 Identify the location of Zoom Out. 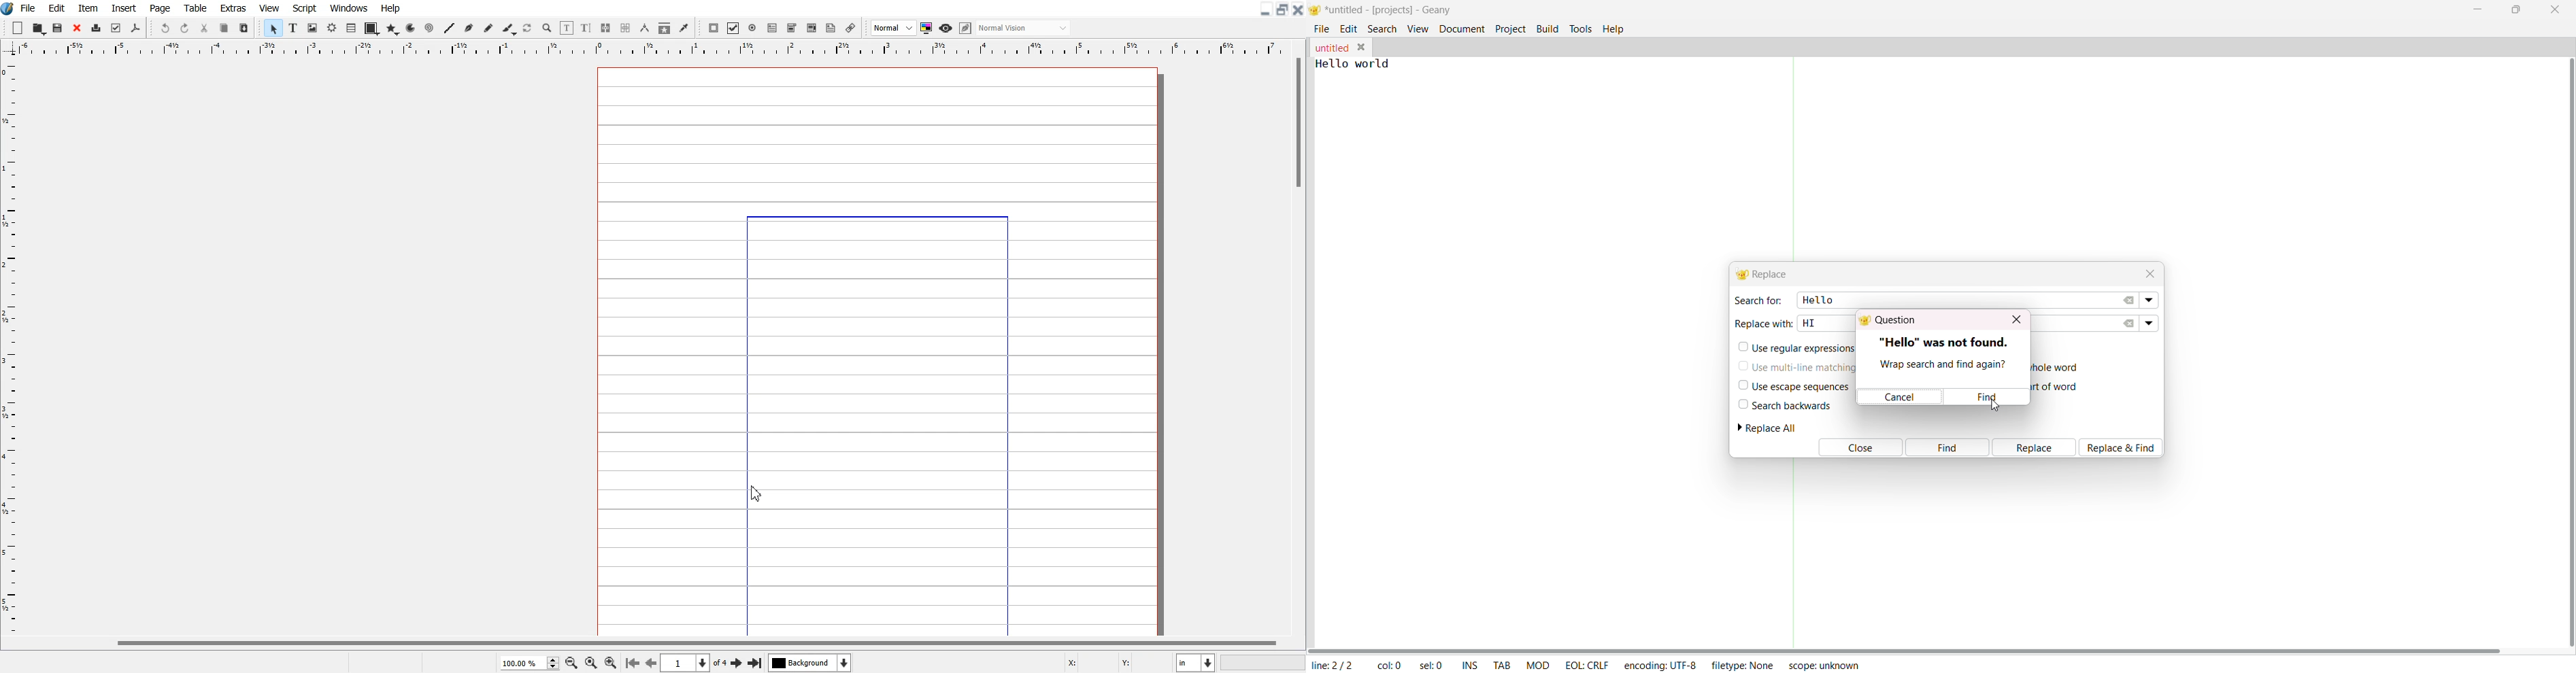
(571, 663).